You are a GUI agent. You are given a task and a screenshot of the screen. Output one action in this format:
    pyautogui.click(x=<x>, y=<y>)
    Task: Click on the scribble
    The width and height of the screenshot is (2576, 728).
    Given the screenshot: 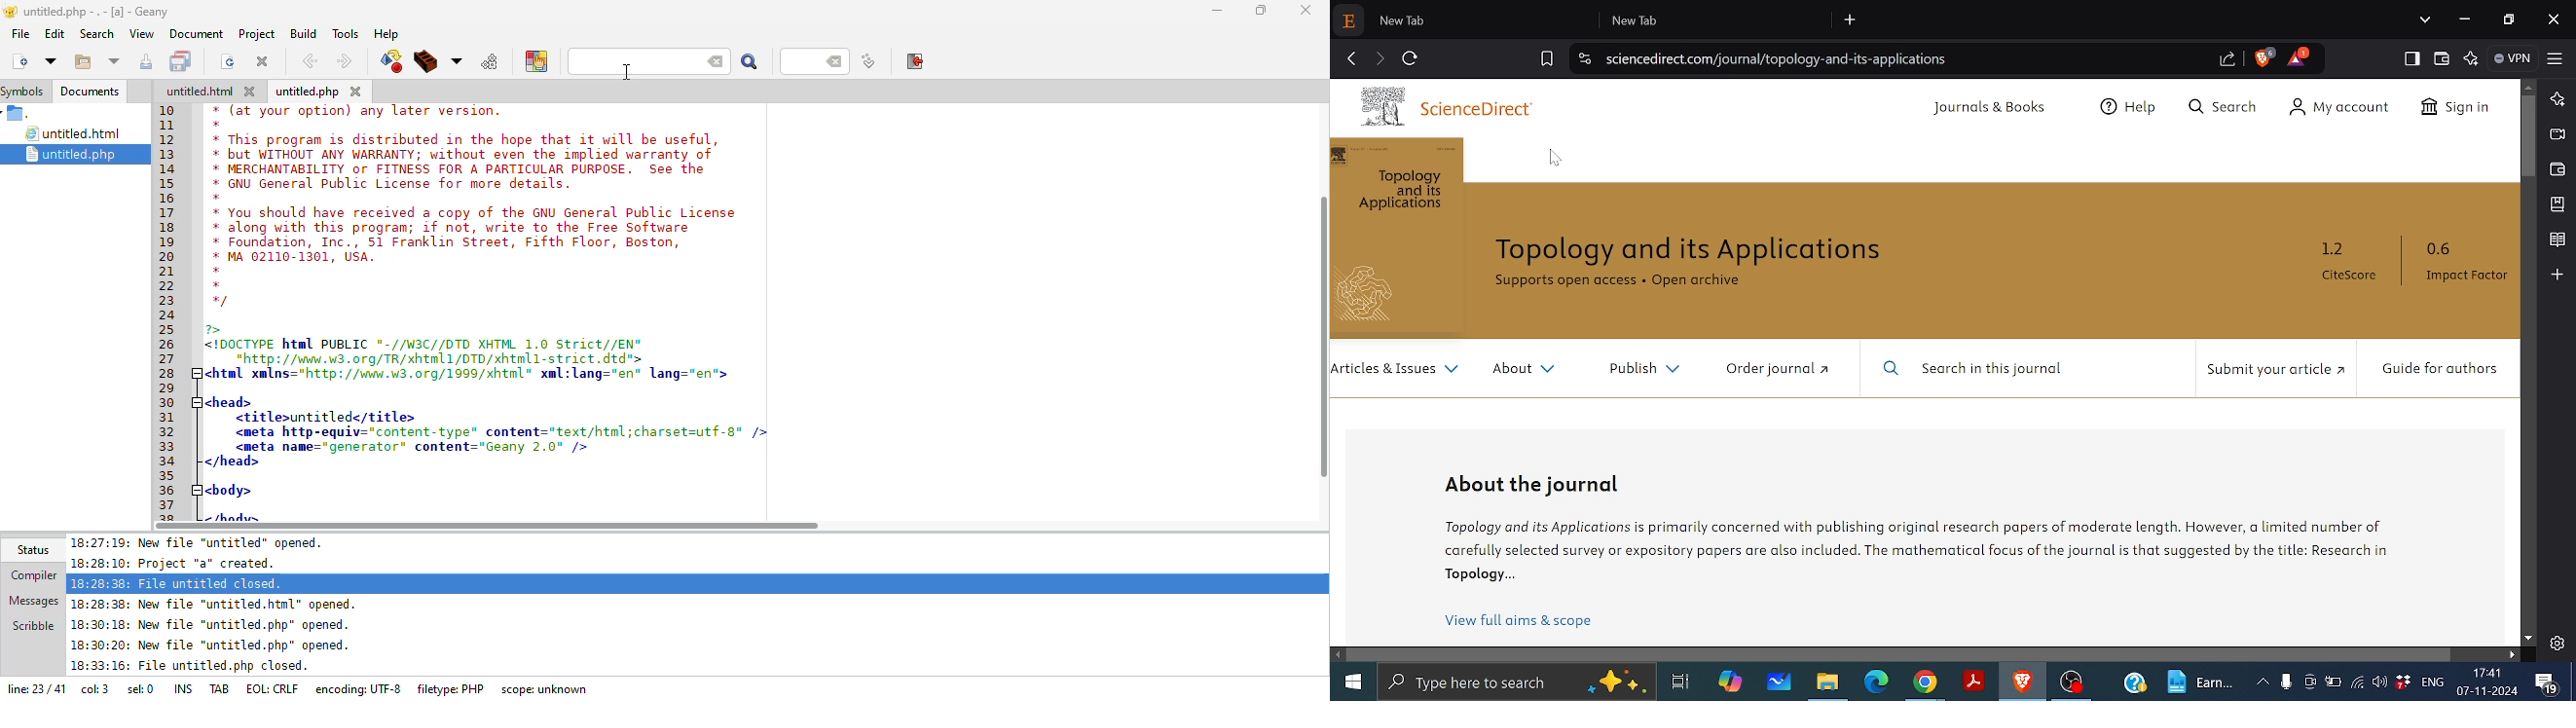 What is the action you would take?
    pyautogui.click(x=32, y=624)
    